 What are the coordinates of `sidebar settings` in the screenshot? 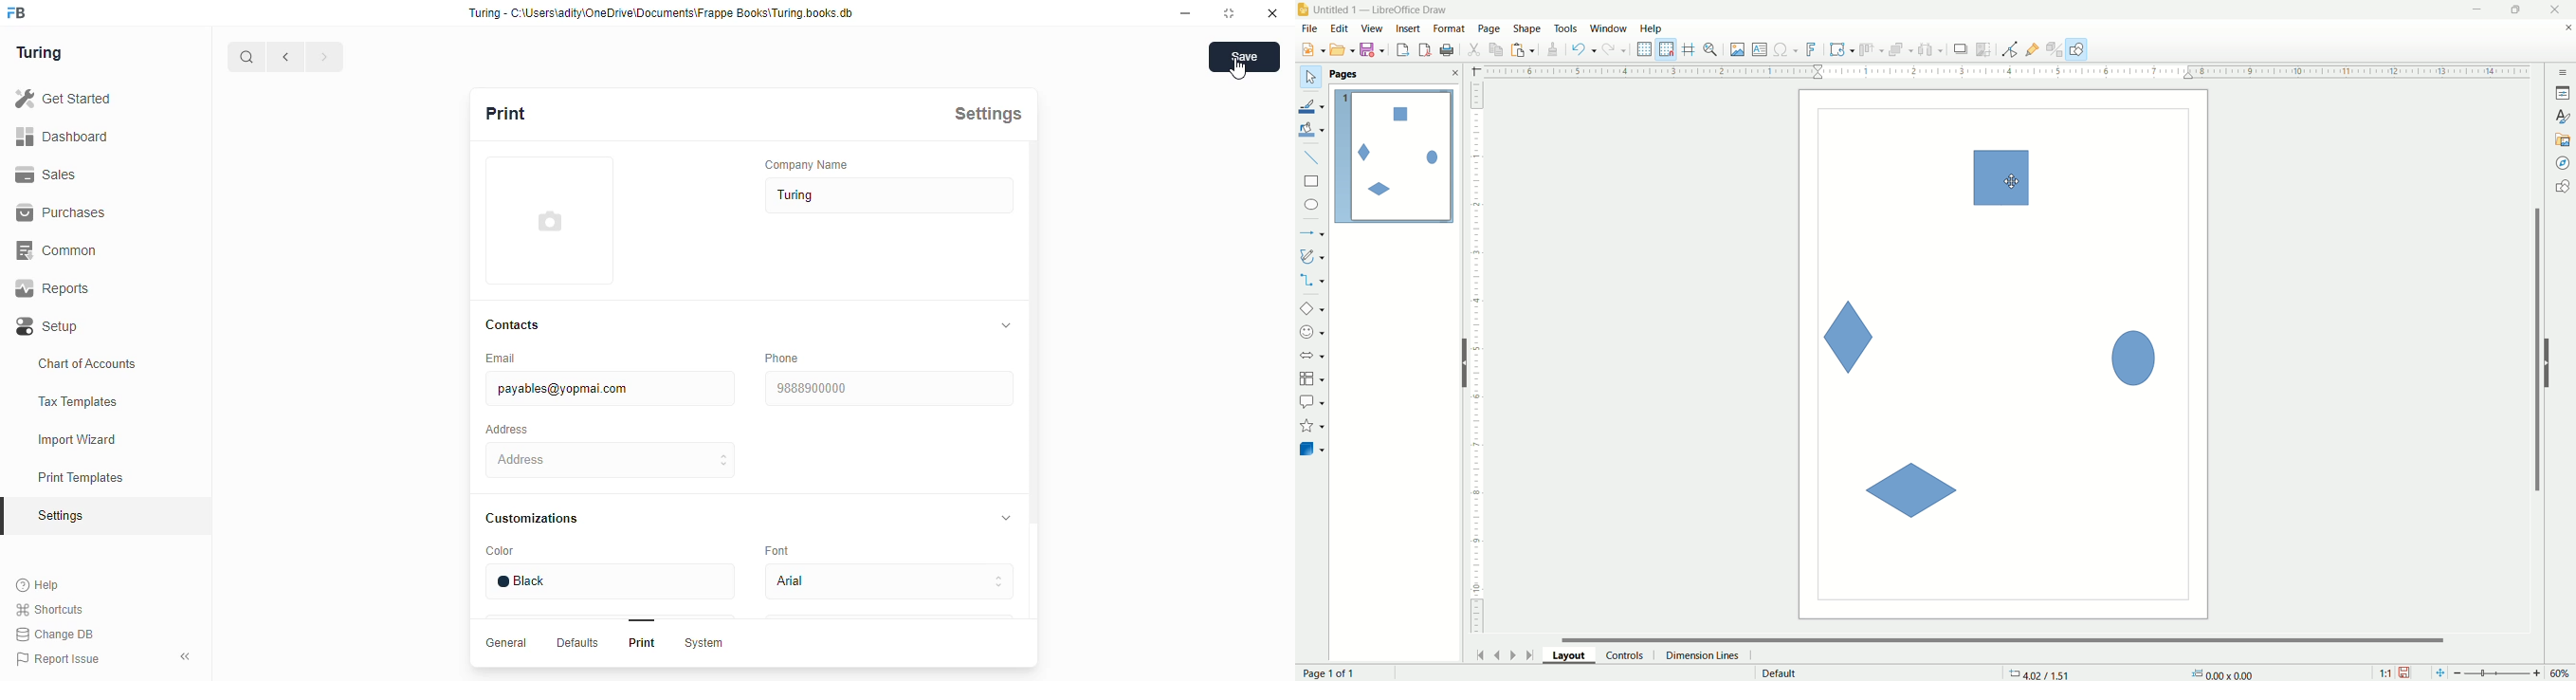 It's located at (2564, 71).